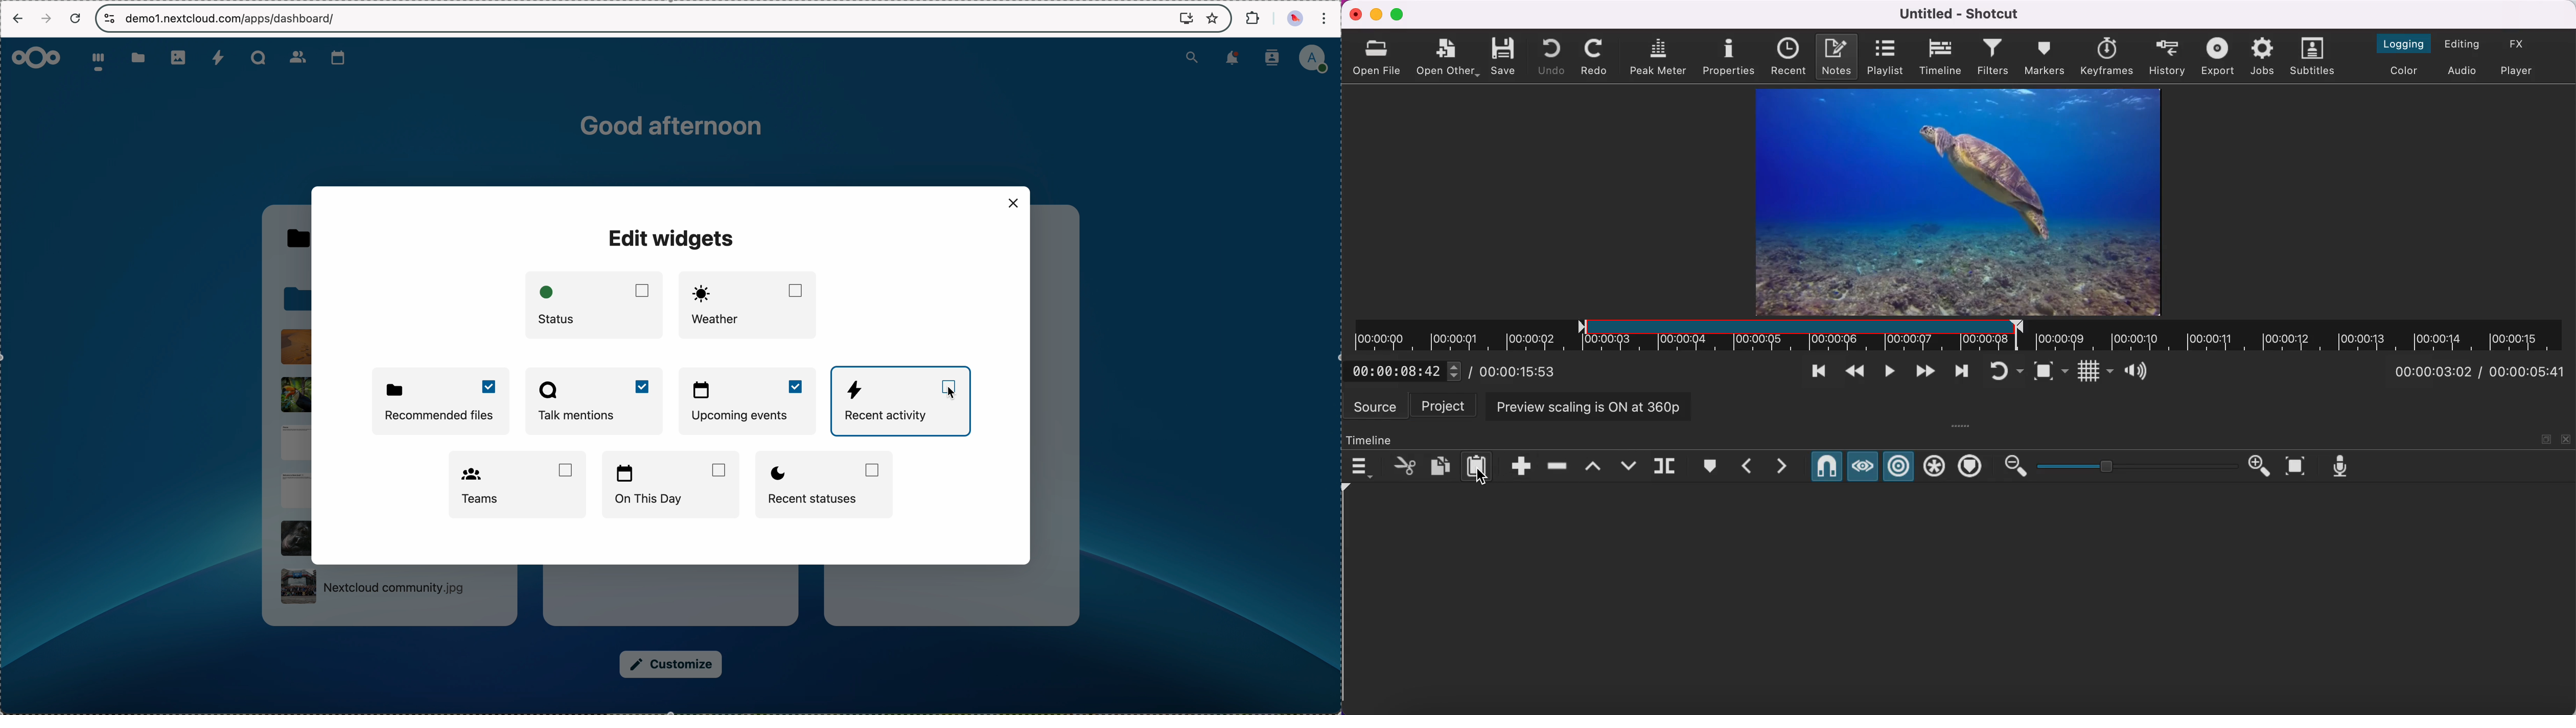 This screenshot has height=728, width=2576. Describe the element at coordinates (292, 446) in the screenshot. I see `file` at that location.